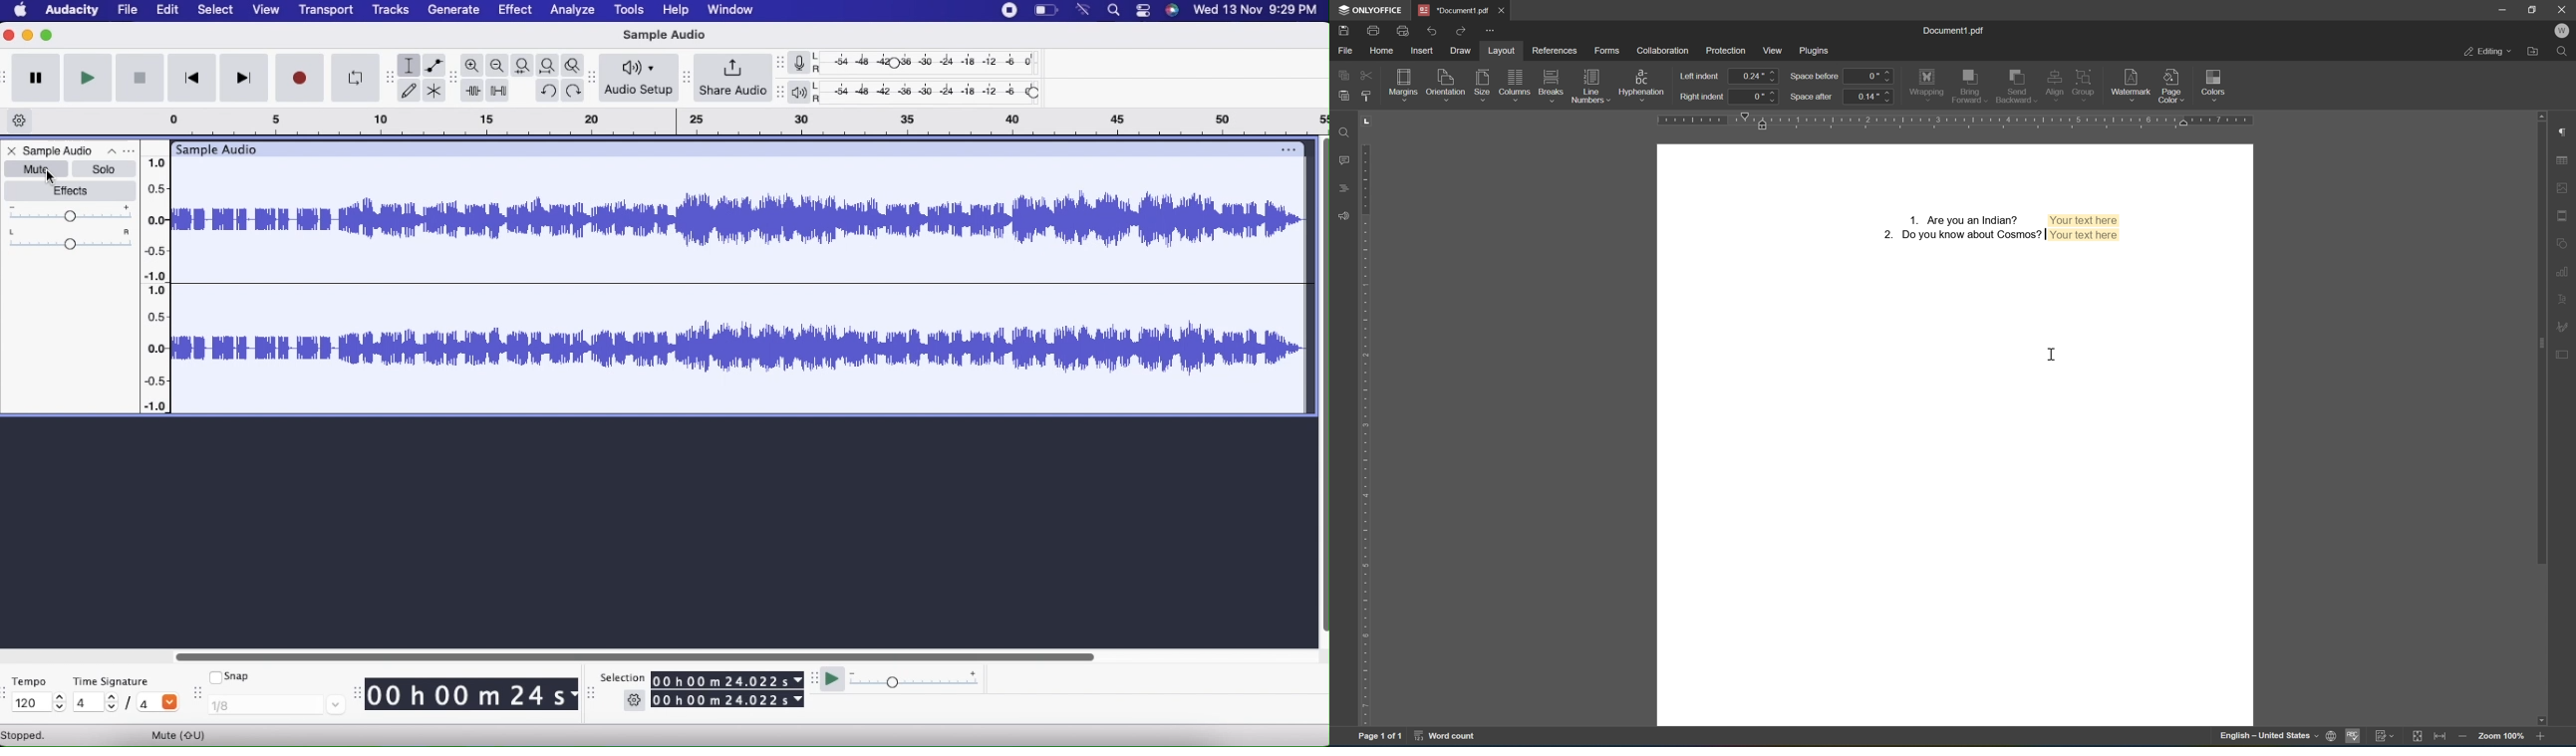 This screenshot has height=756, width=2576. What do you see at coordinates (1346, 132) in the screenshot?
I see `find` at bounding box center [1346, 132].